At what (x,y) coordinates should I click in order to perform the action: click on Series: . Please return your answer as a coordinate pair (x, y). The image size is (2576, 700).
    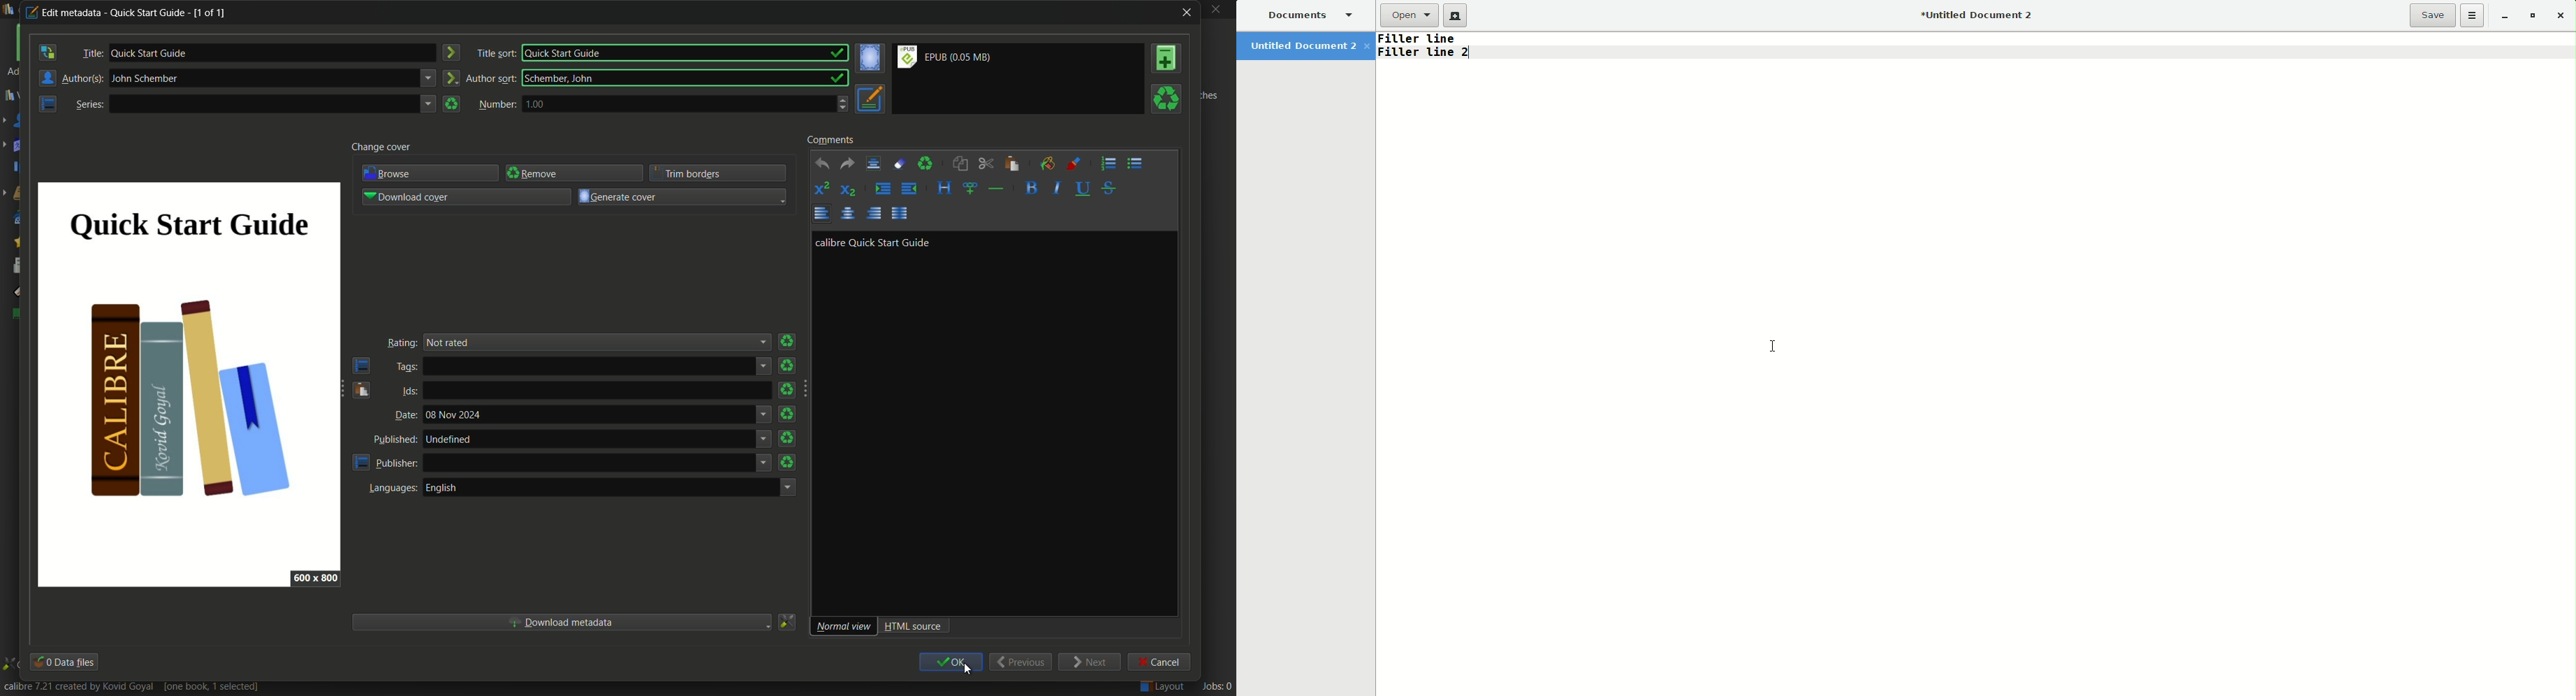
    Looking at the image, I should click on (90, 105).